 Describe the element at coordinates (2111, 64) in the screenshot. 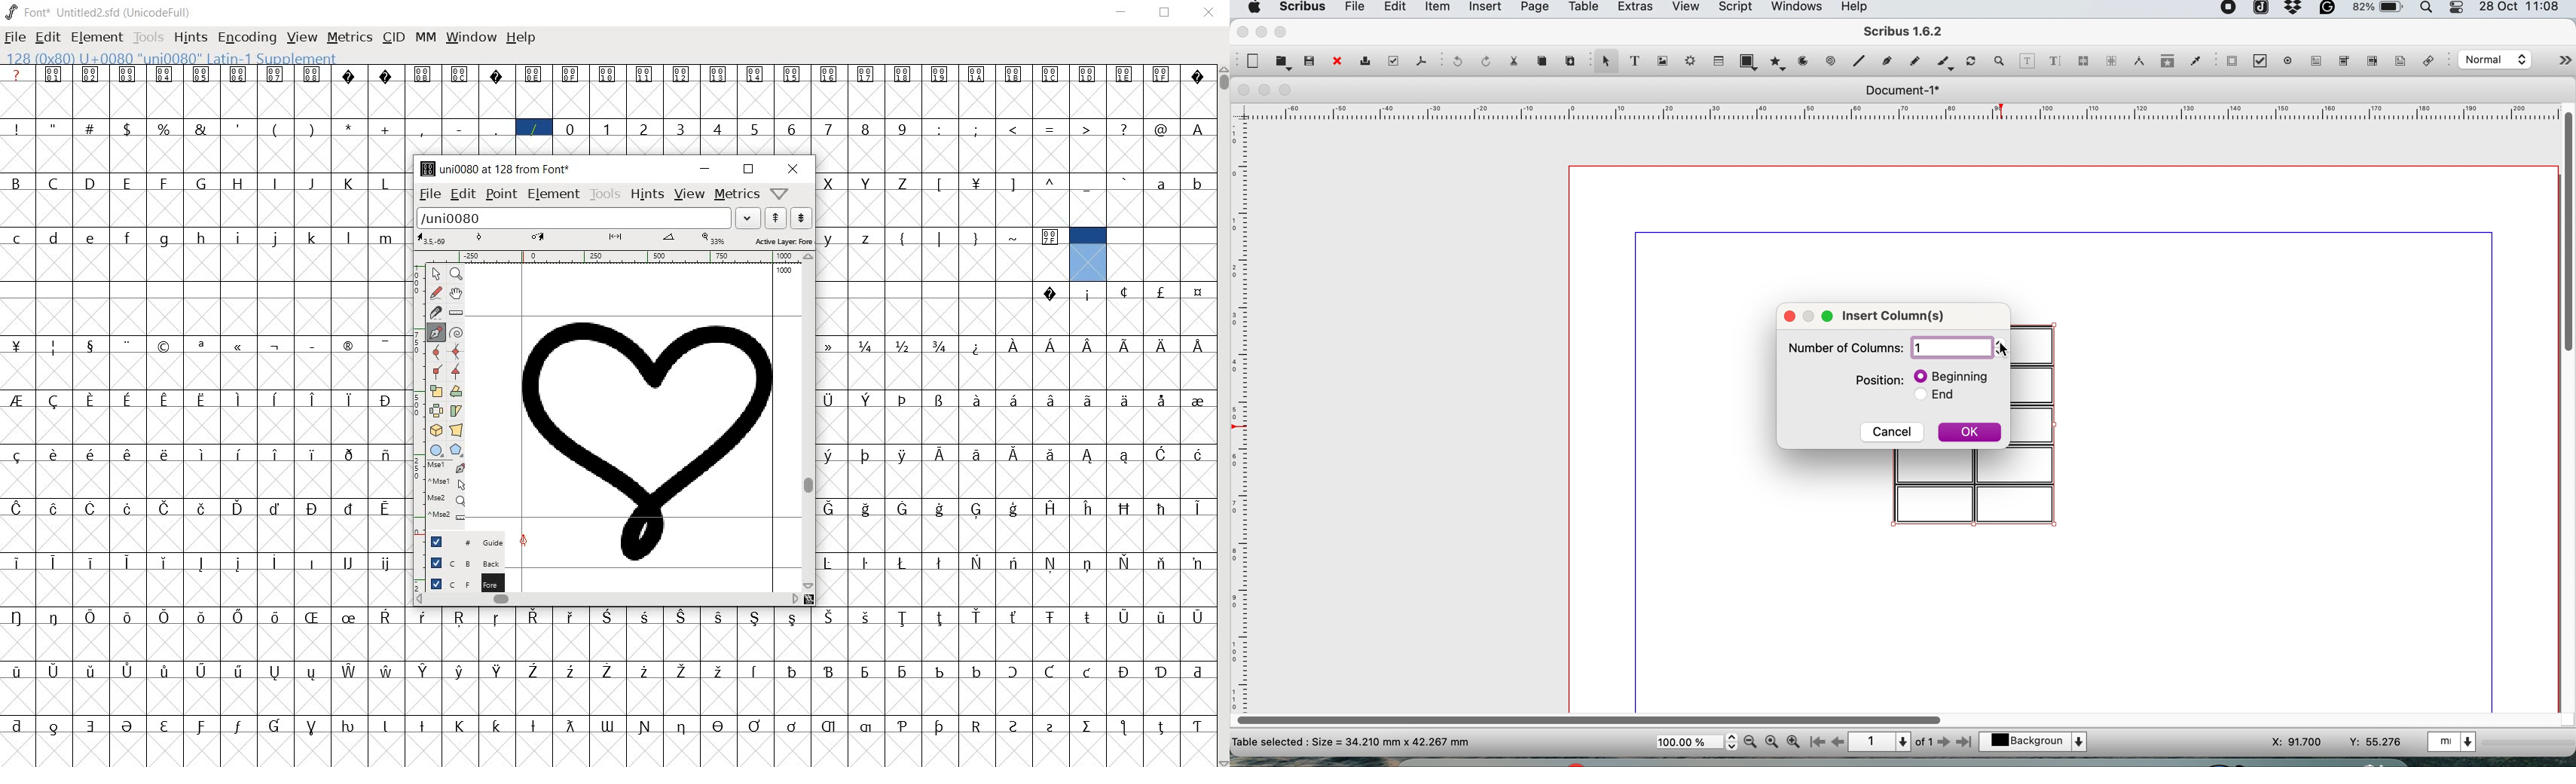

I see `unlink text frames` at that location.